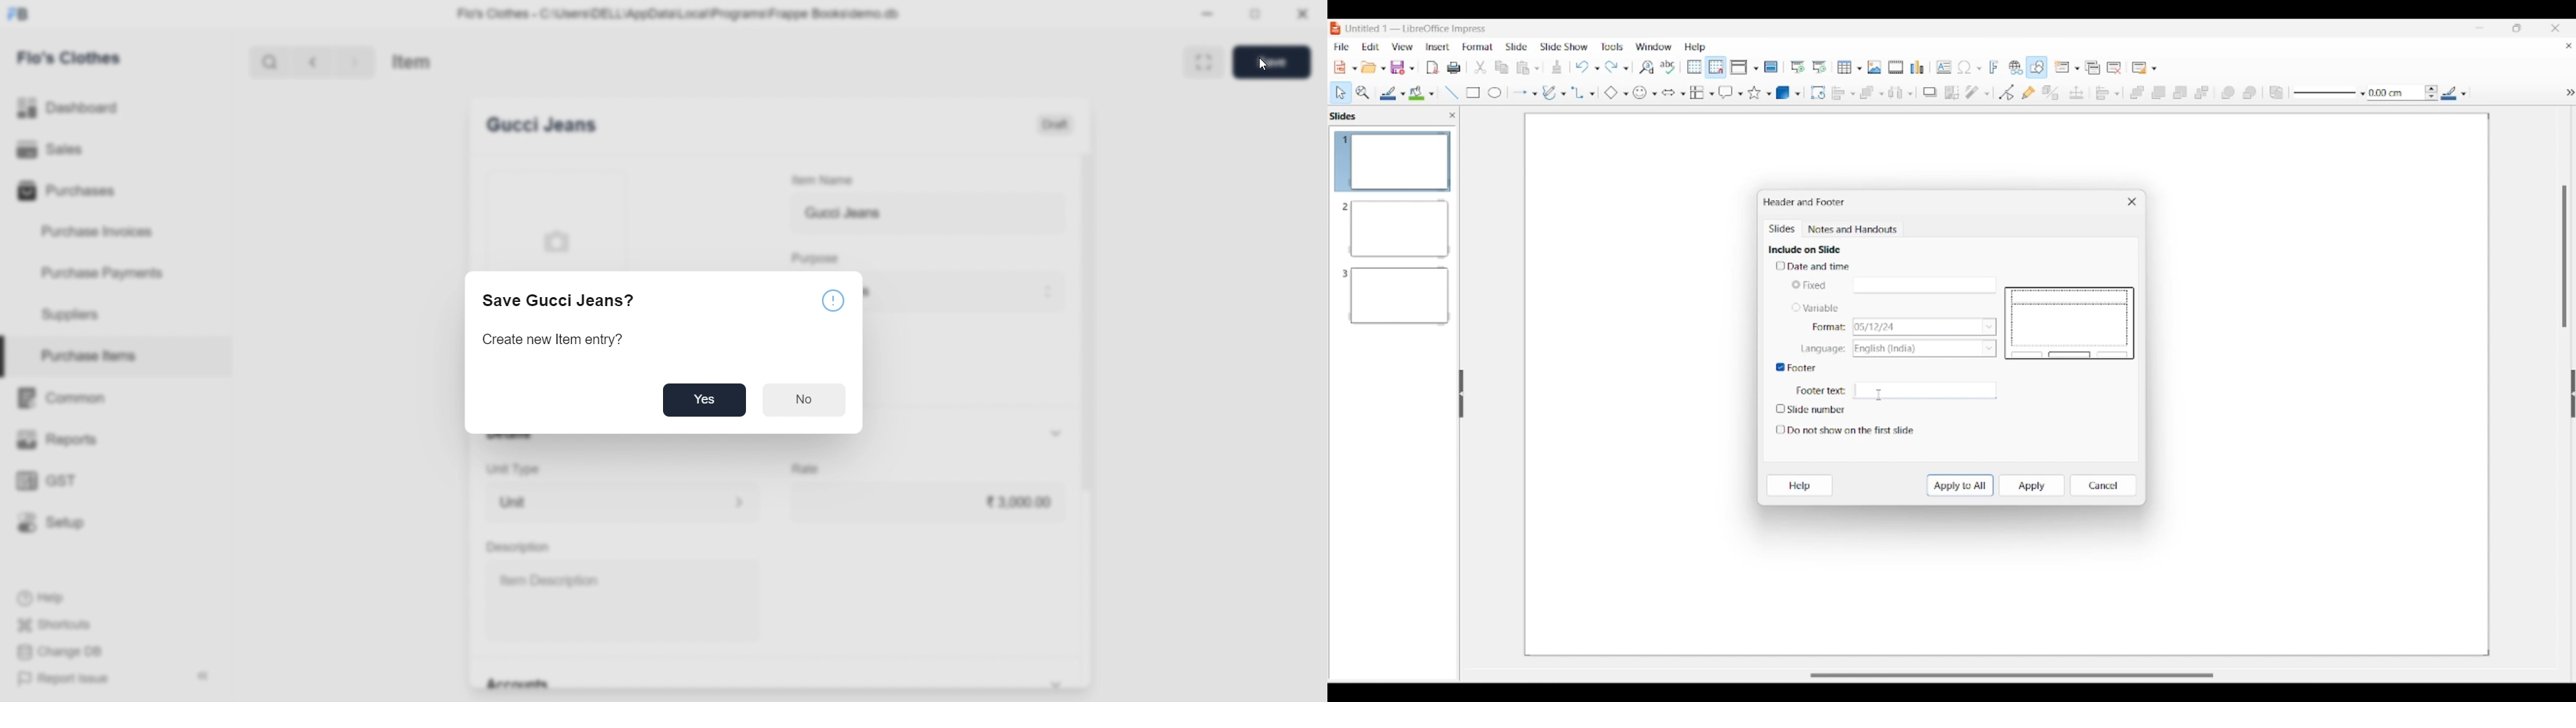 The height and width of the screenshot is (728, 2576). Describe the element at coordinates (2146, 68) in the screenshot. I see `Slide layout` at that location.